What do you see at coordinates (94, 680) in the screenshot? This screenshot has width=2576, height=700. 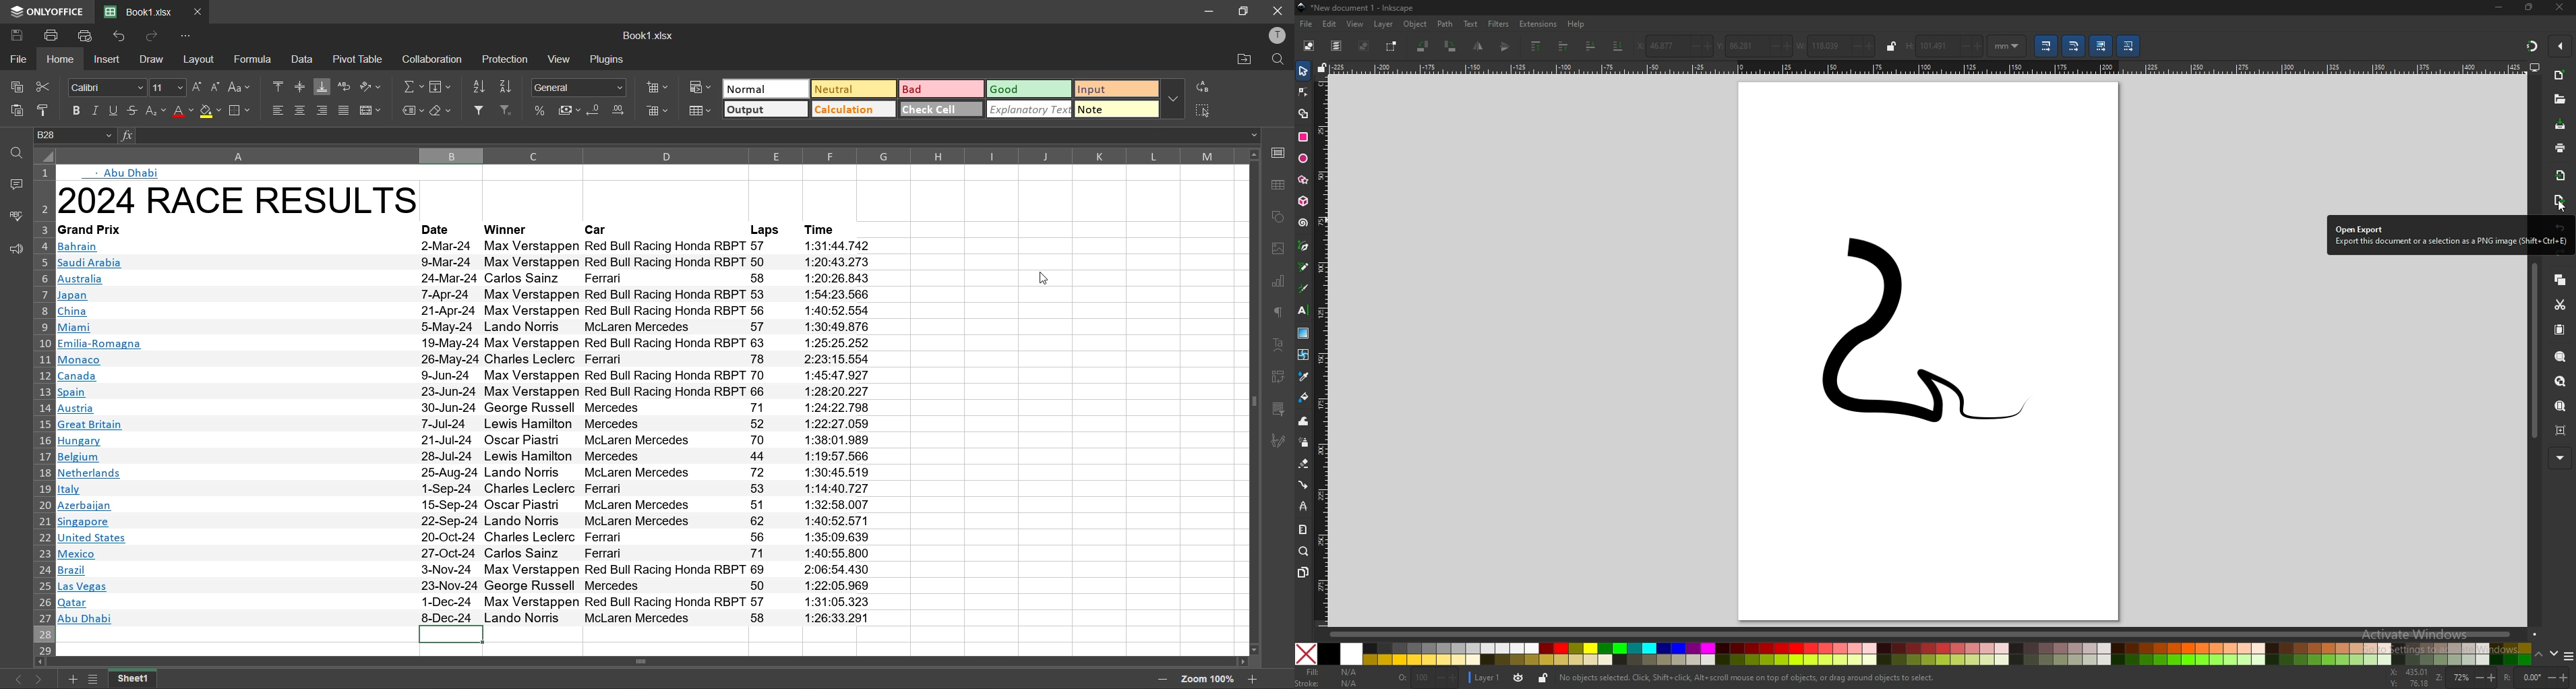 I see `list of sheets` at bounding box center [94, 680].